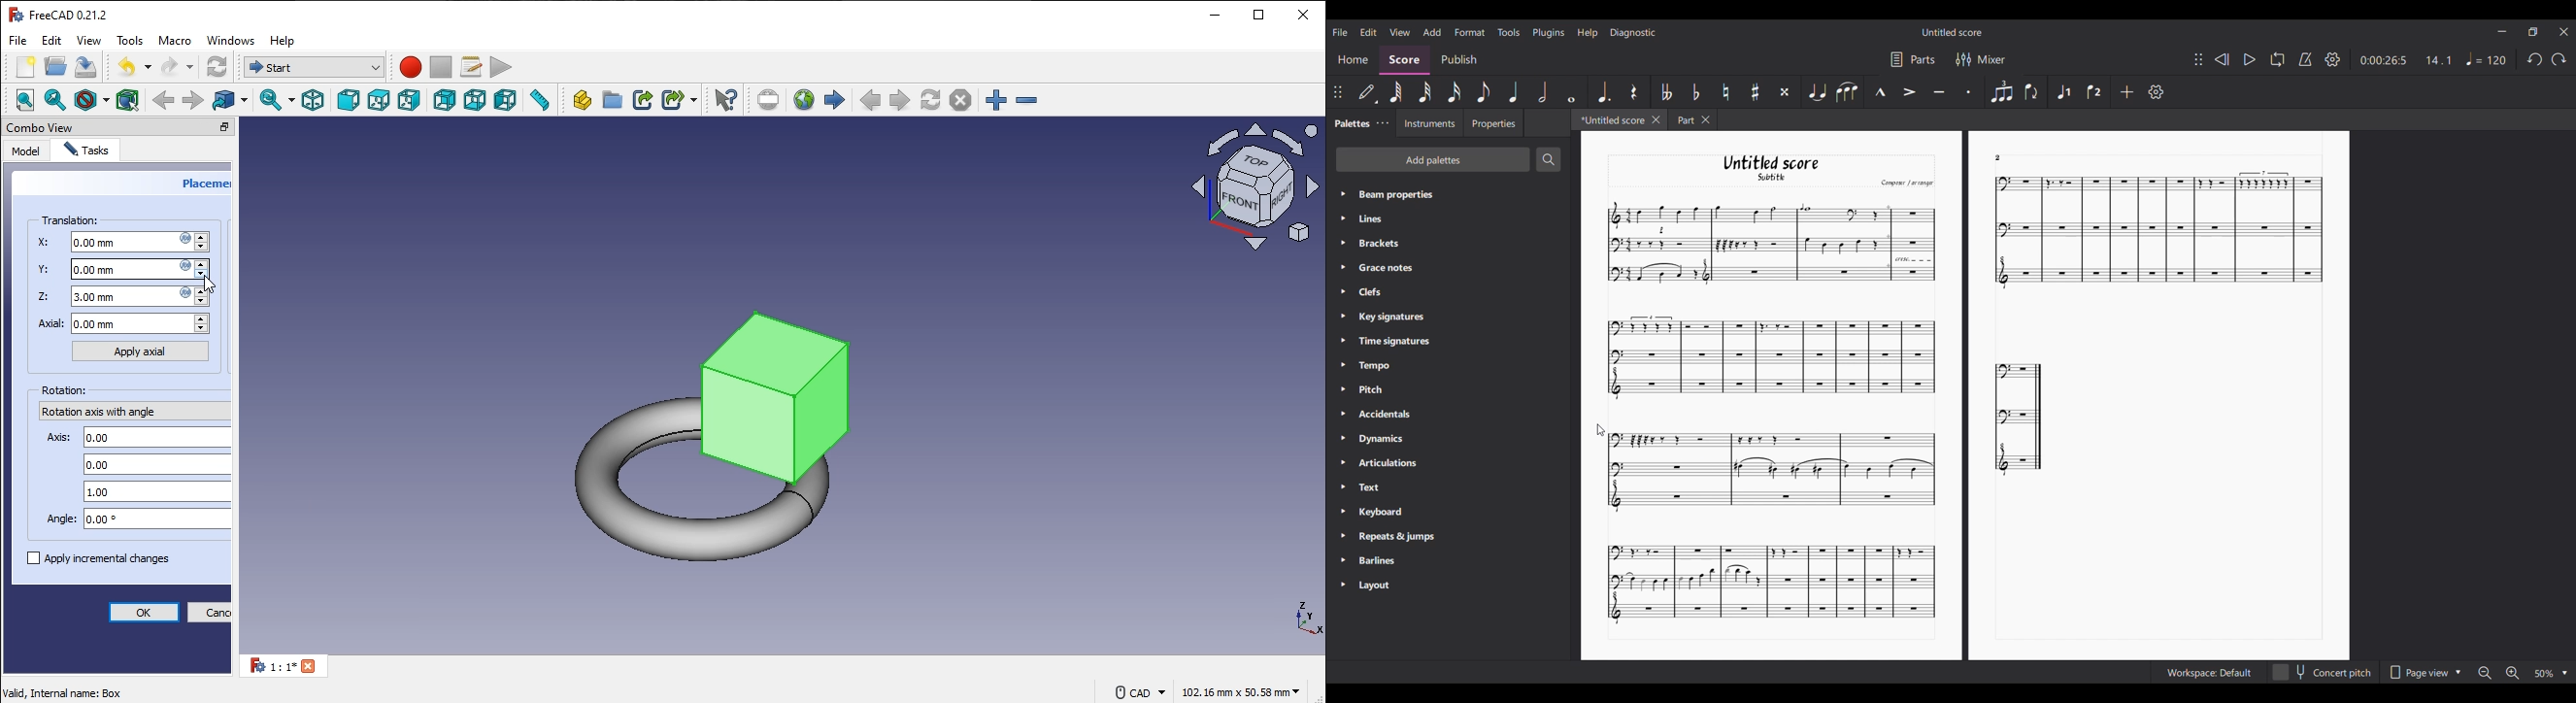  I want to click on Tools menu, so click(1508, 32).